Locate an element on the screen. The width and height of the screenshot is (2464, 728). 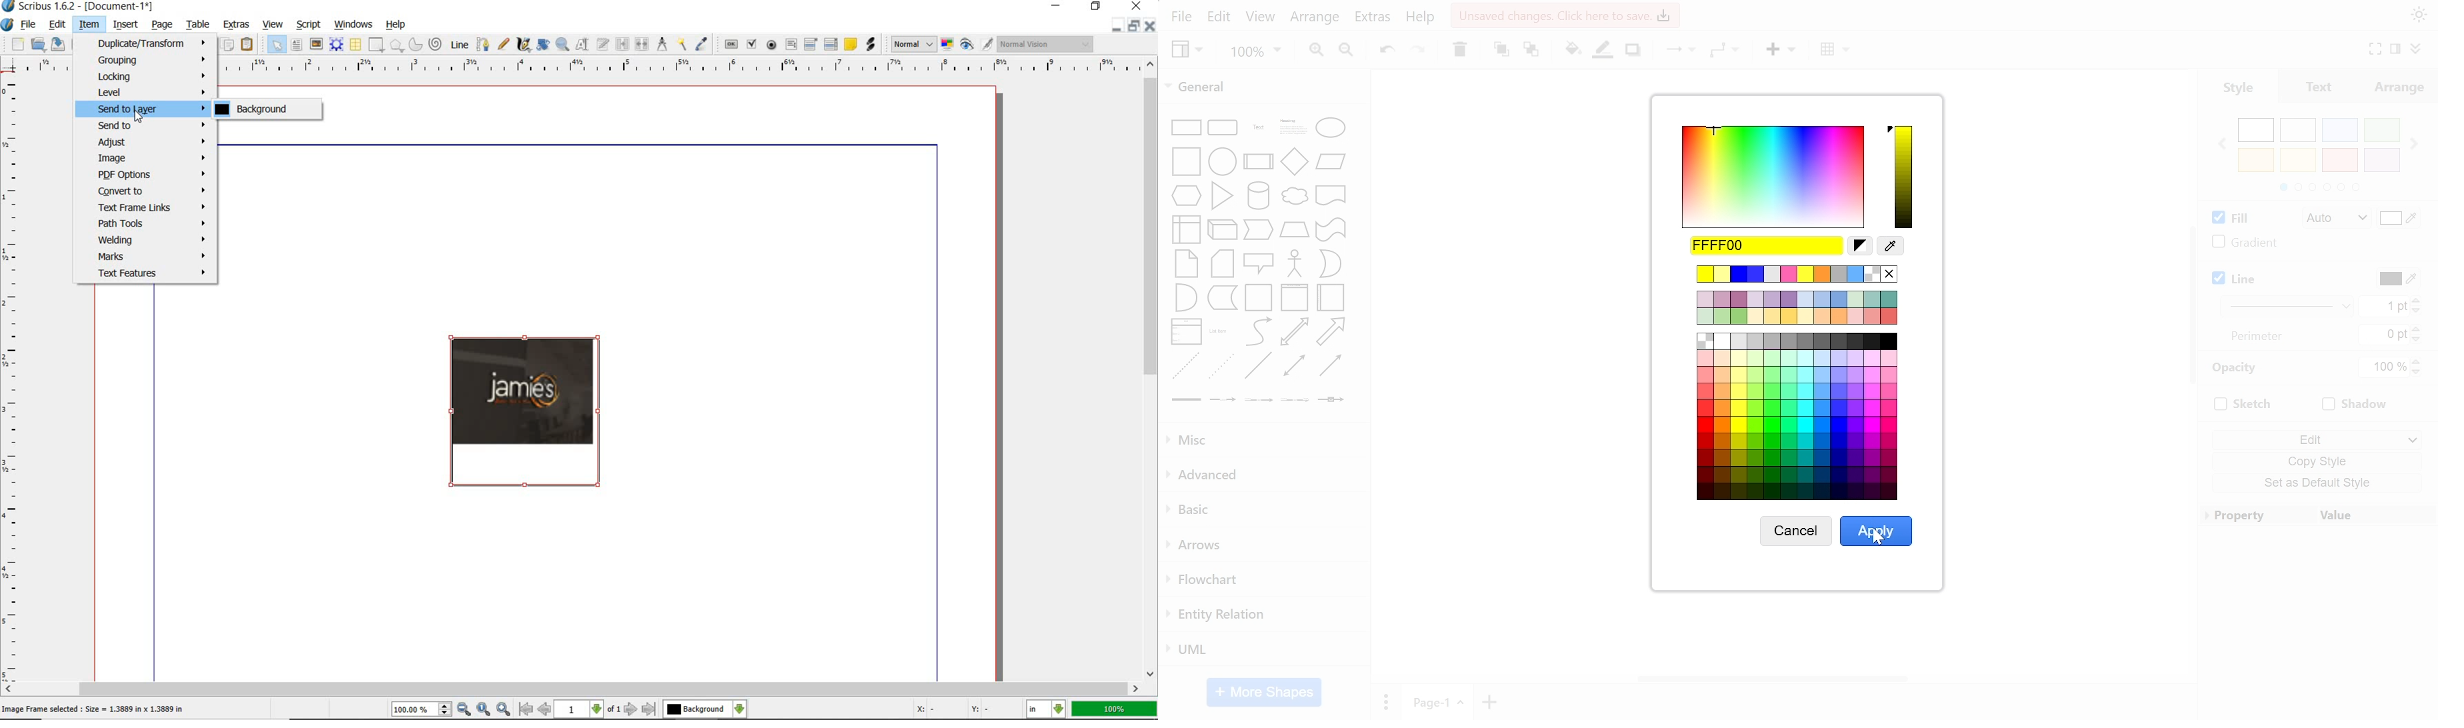
Looking is located at coordinates (146, 76).